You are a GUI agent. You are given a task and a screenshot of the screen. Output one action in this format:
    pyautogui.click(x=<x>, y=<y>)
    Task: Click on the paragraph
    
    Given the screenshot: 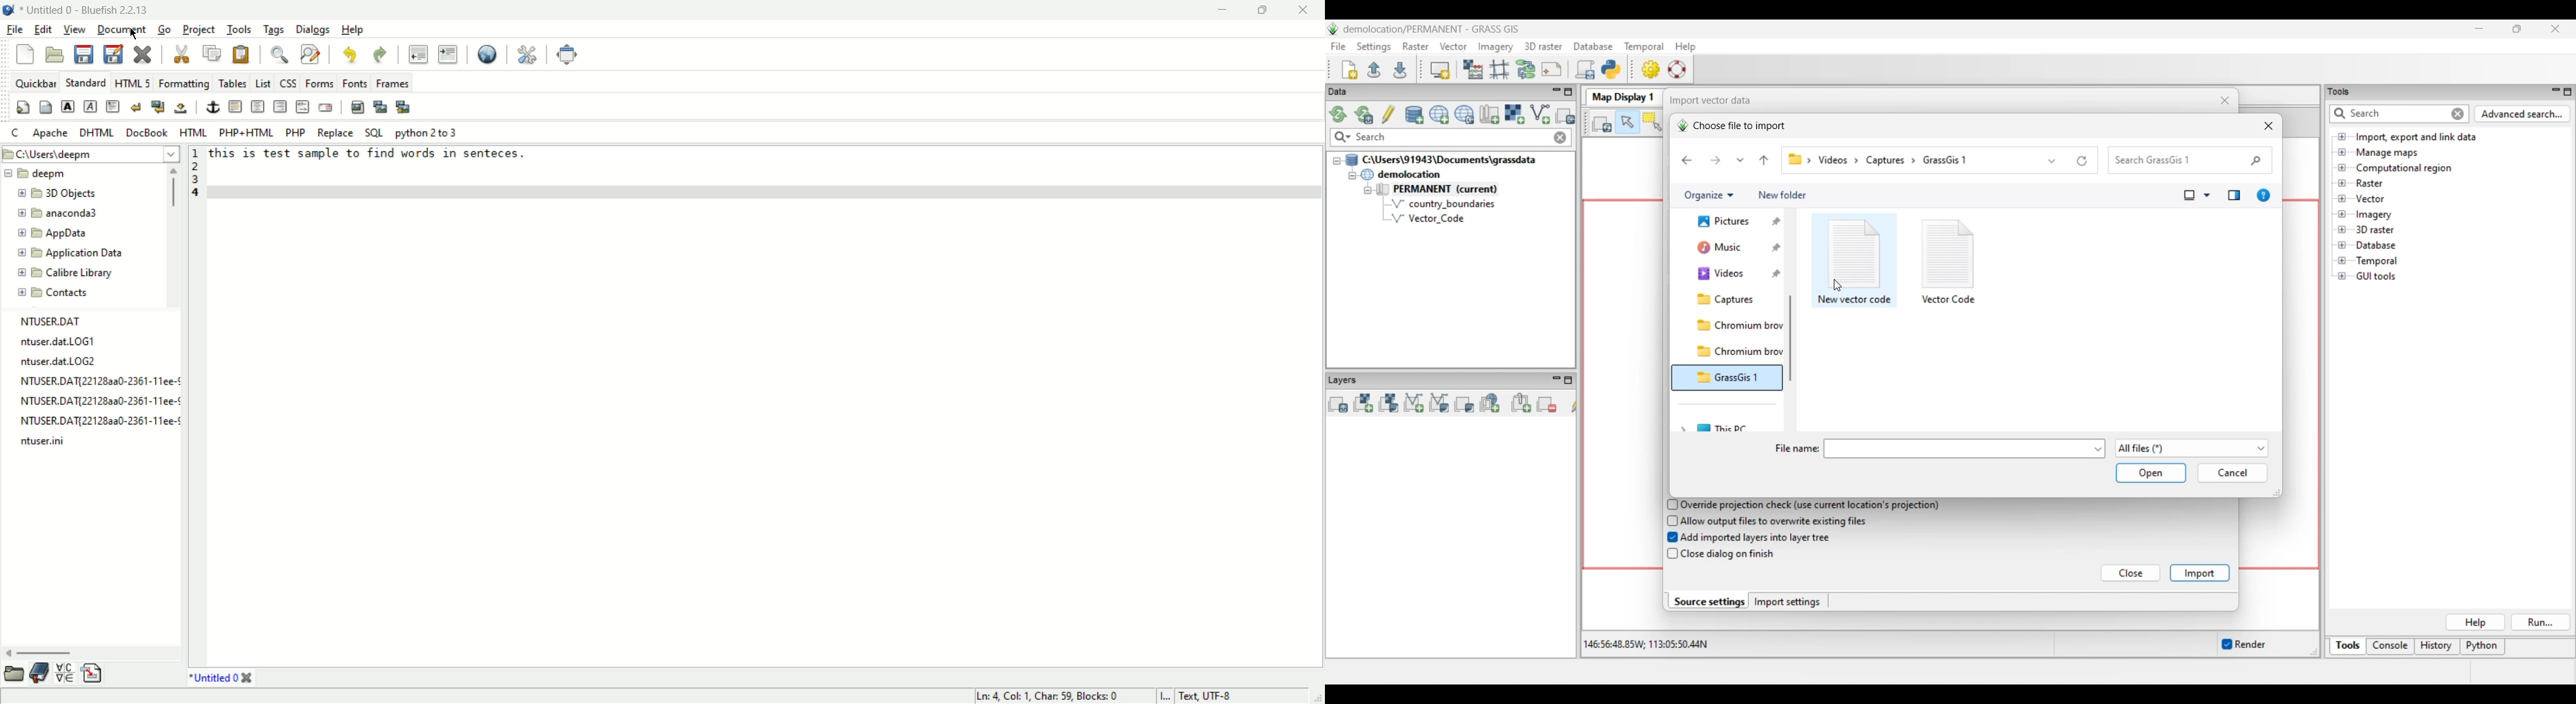 What is the action you would take?
    pyautogui.click(x=112, y=108)
    